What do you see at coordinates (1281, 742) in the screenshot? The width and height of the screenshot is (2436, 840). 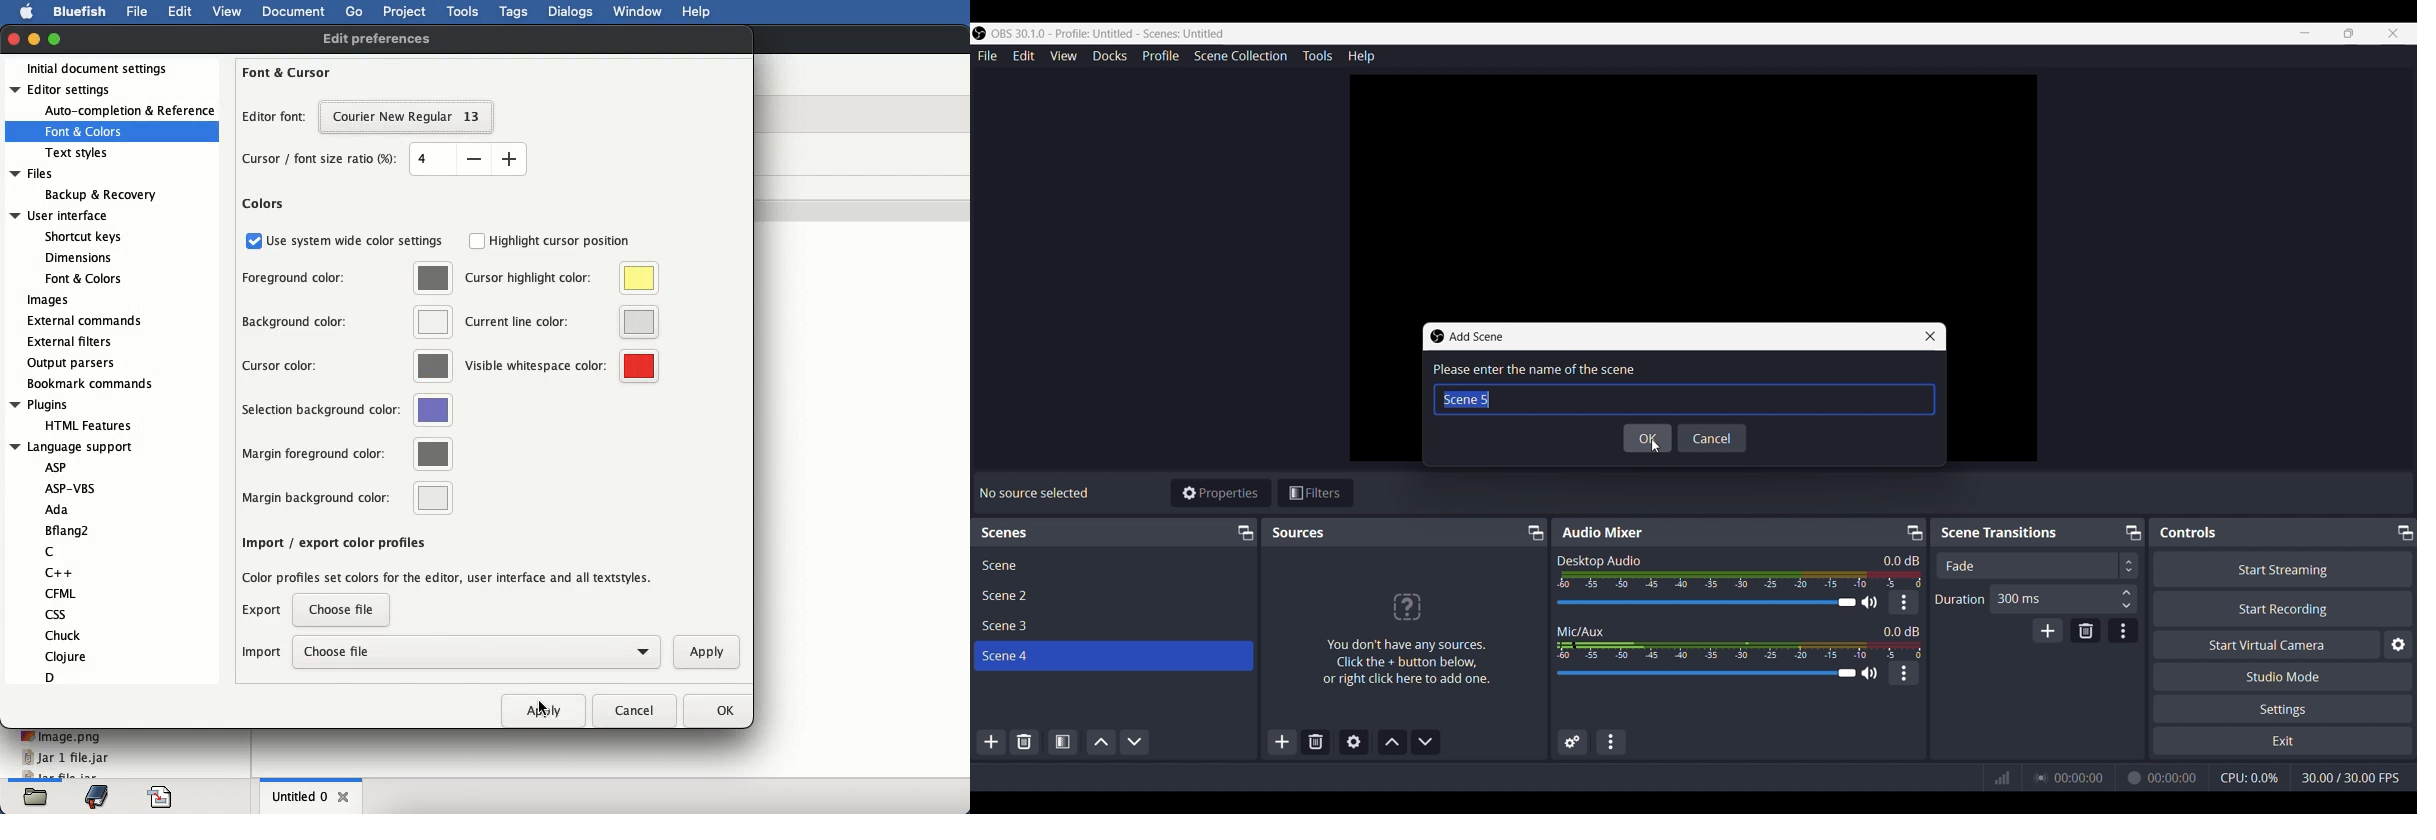 I see `Add Sources` at bounding box center [1281, 742].